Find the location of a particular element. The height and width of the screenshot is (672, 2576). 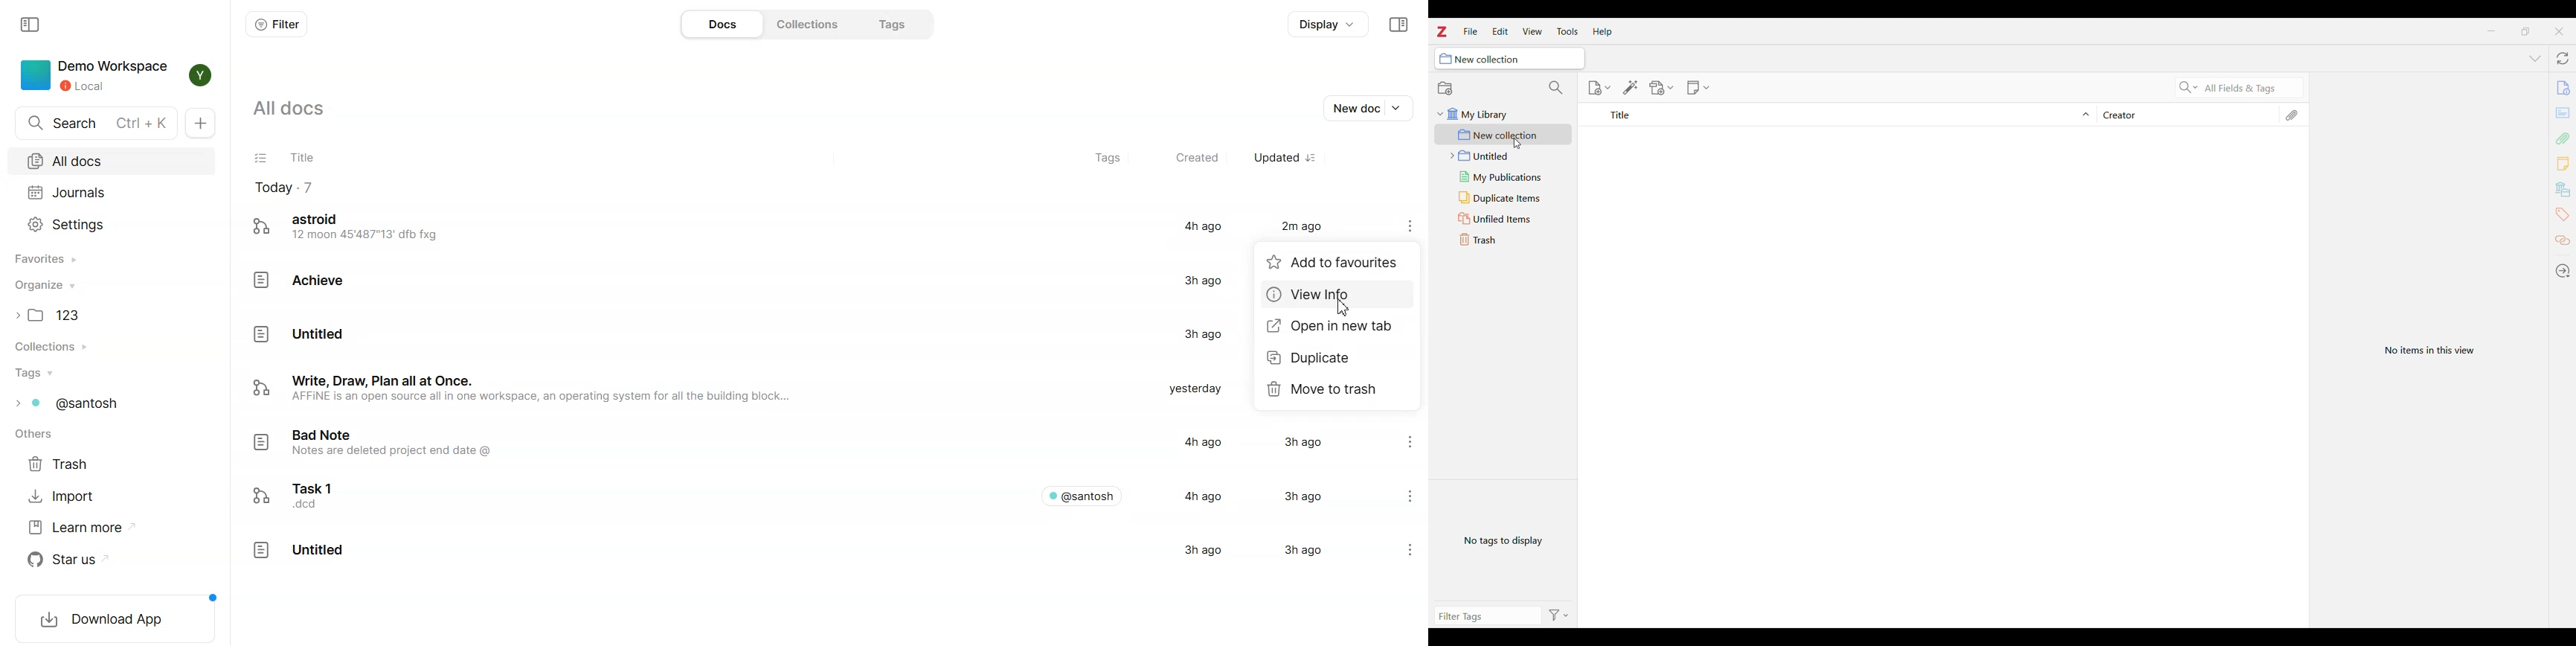

4h ago is located at coordinates (1198, 441).